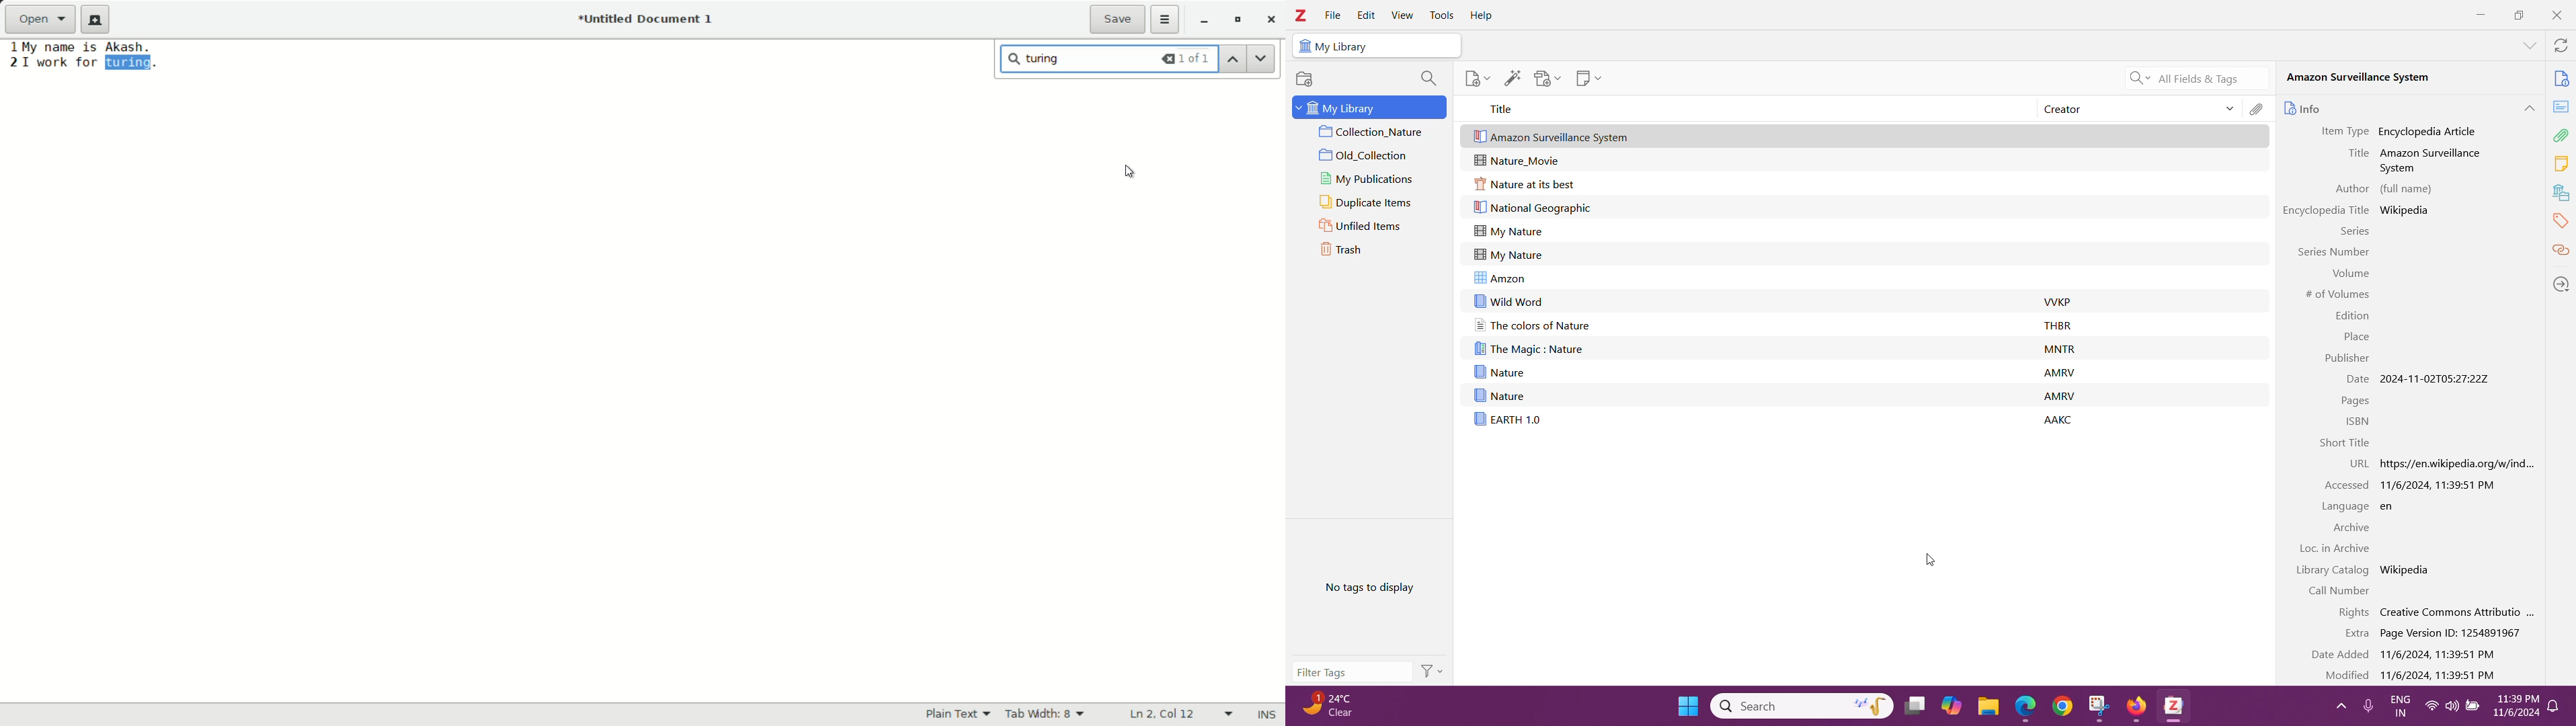  I want to click on Webpage language, so click(2422, 507).